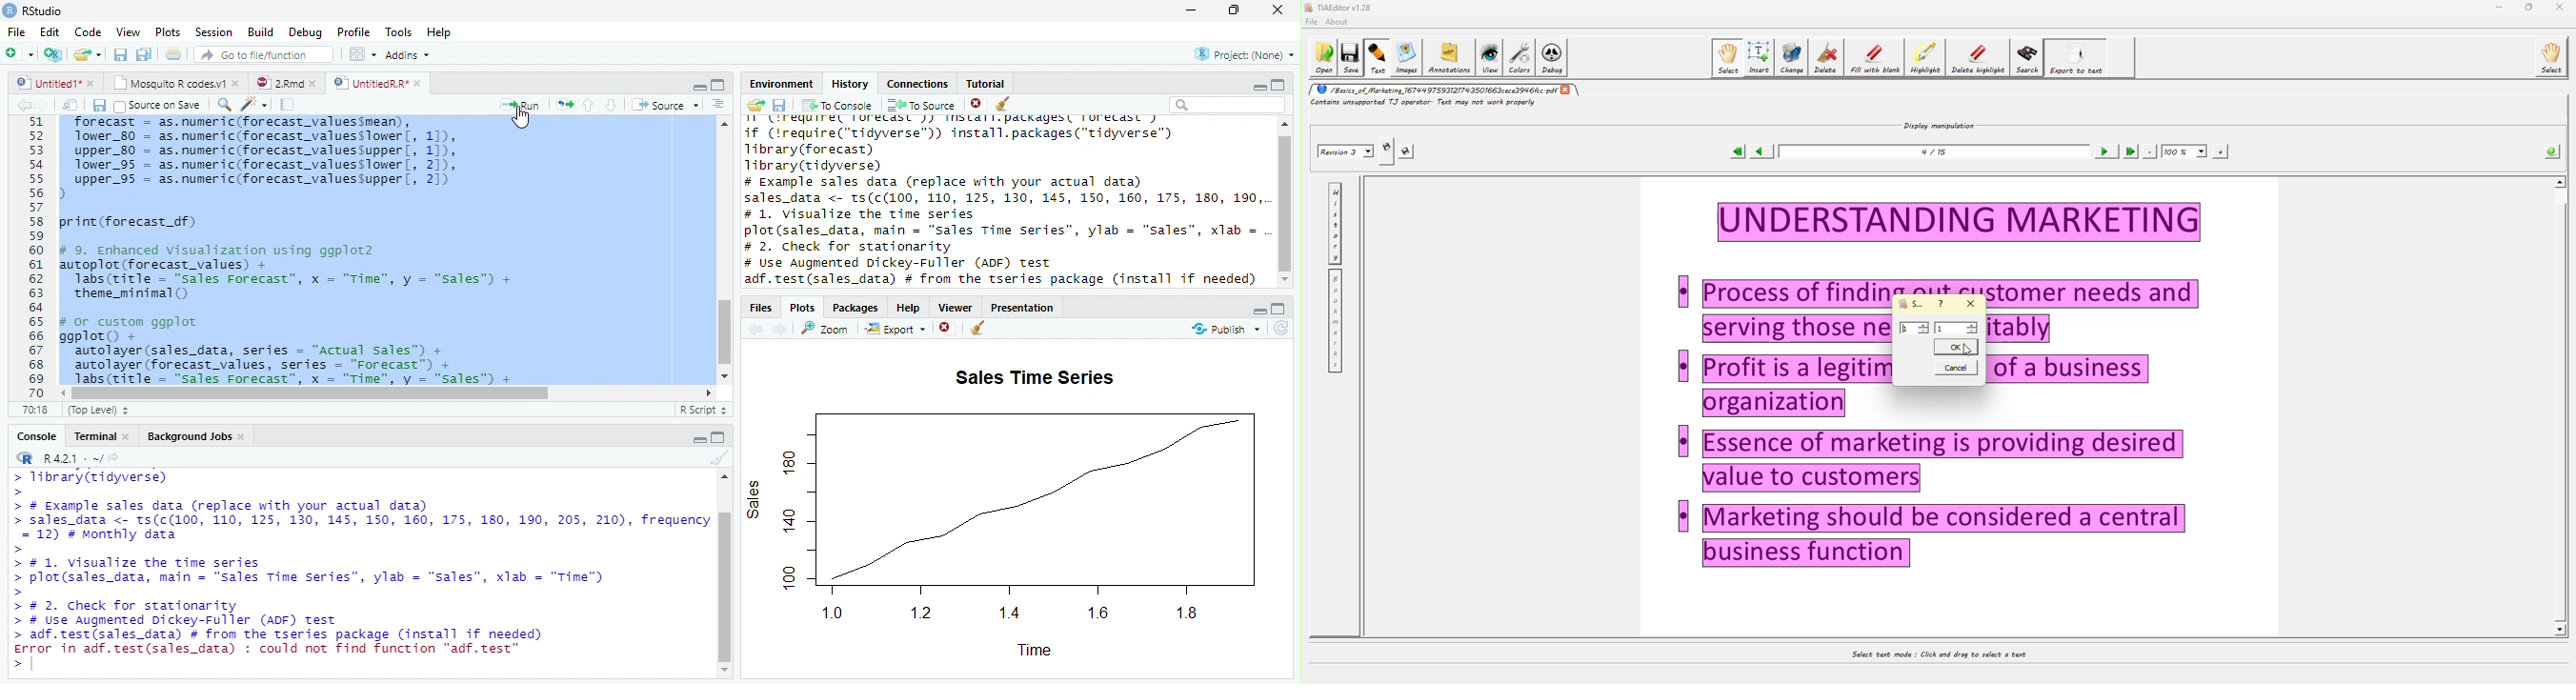 The height and width of the screenshot is (700, 2576). I want to click on Show document outline, so click(718, 106).